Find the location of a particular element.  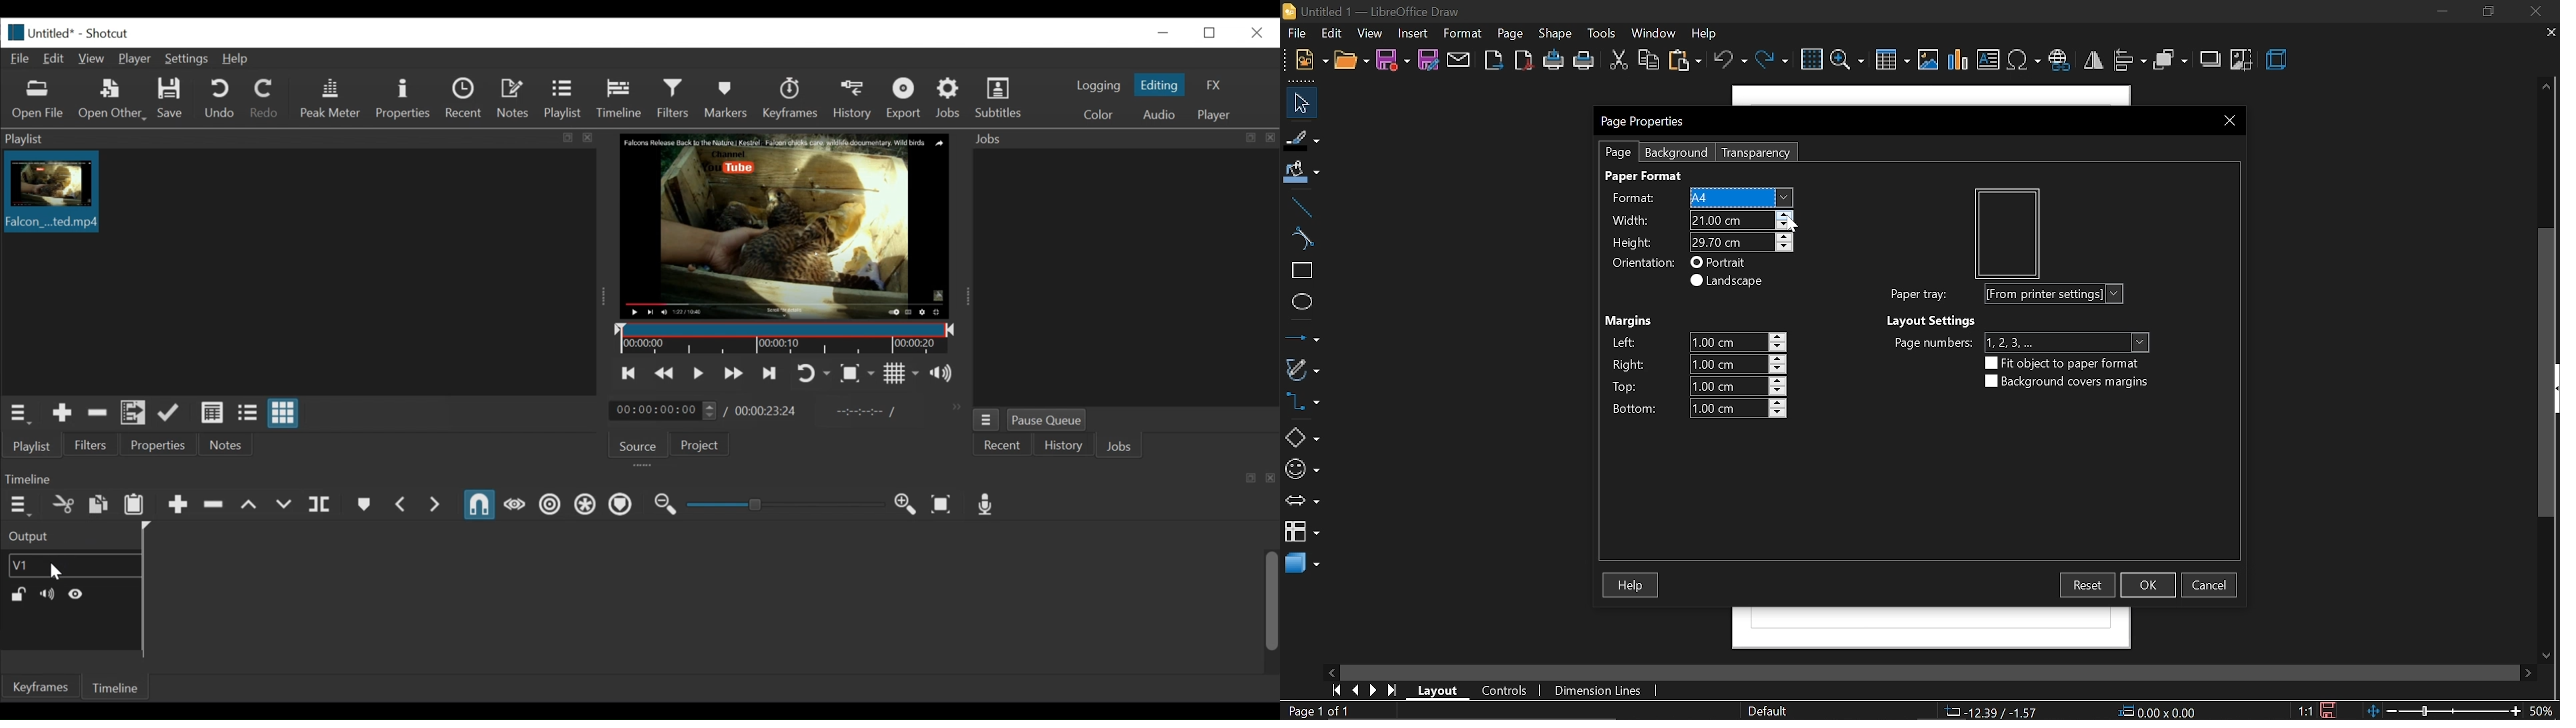

Jobs panel is located at coordinates (1118, 277).